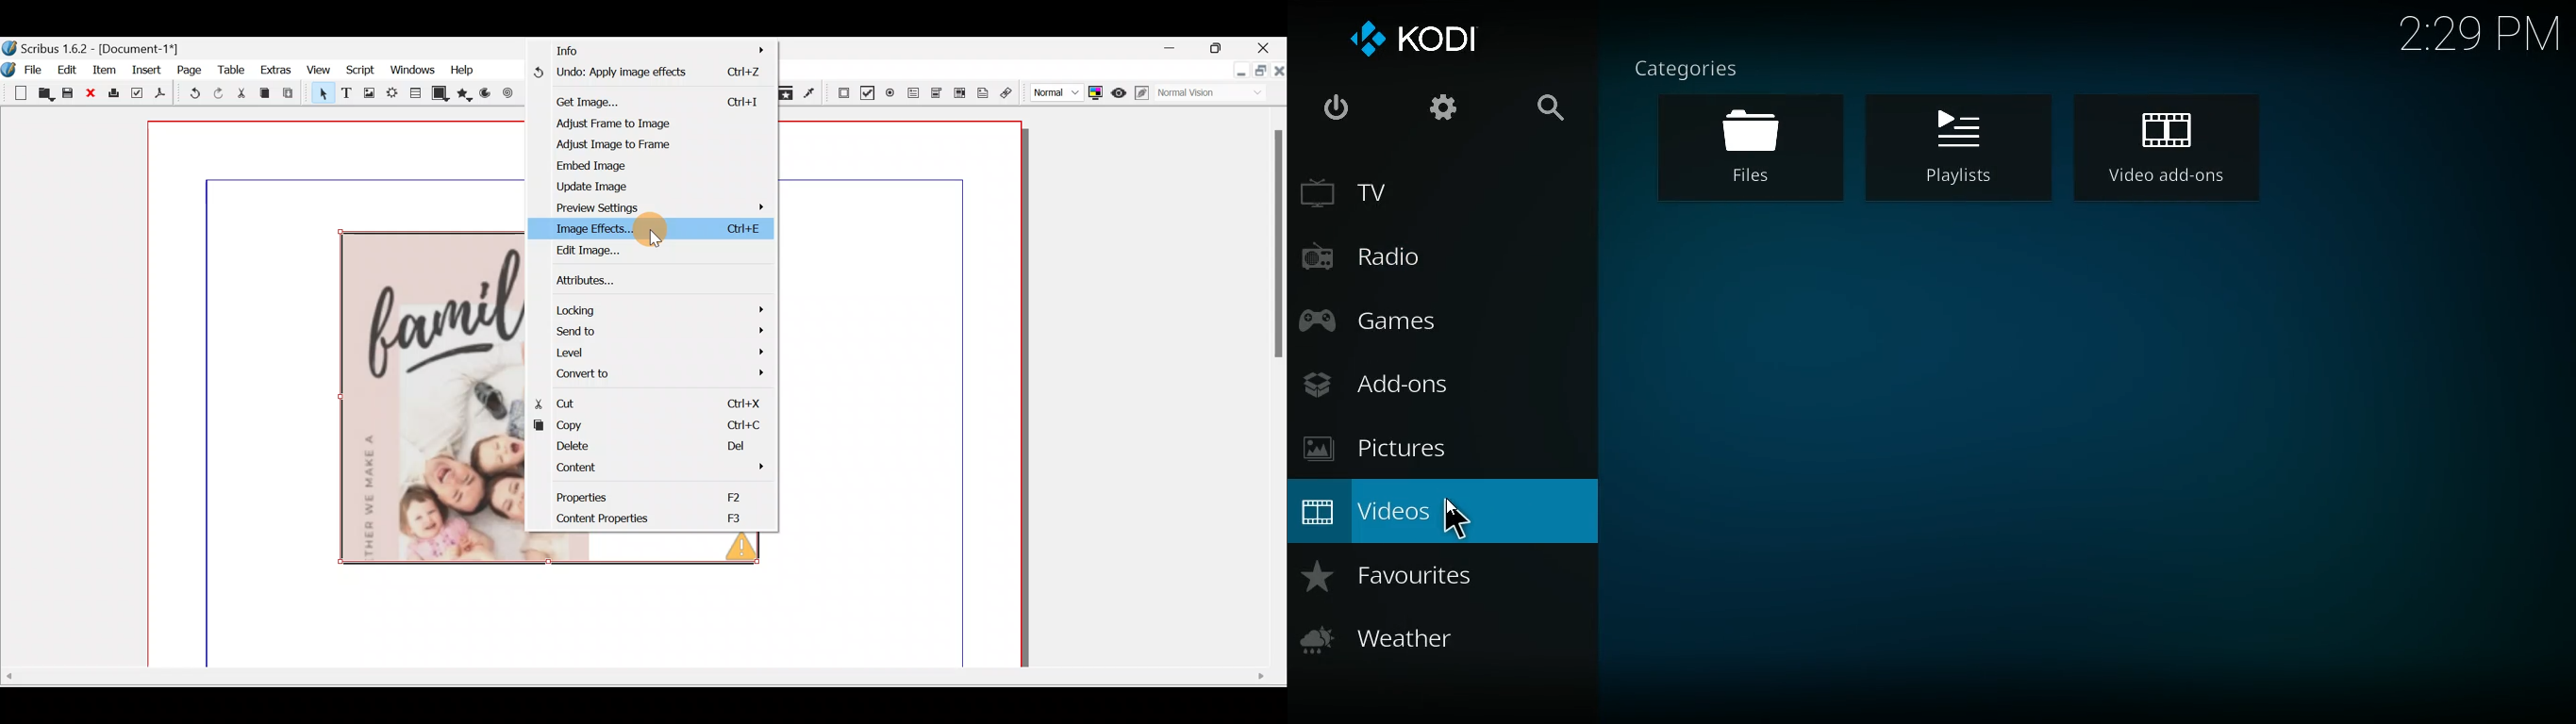 The height and width of the screenshot is (728, 2576). Describe the element at coordinates (68, 69) in the screenshot. I see `Edit` at that location.